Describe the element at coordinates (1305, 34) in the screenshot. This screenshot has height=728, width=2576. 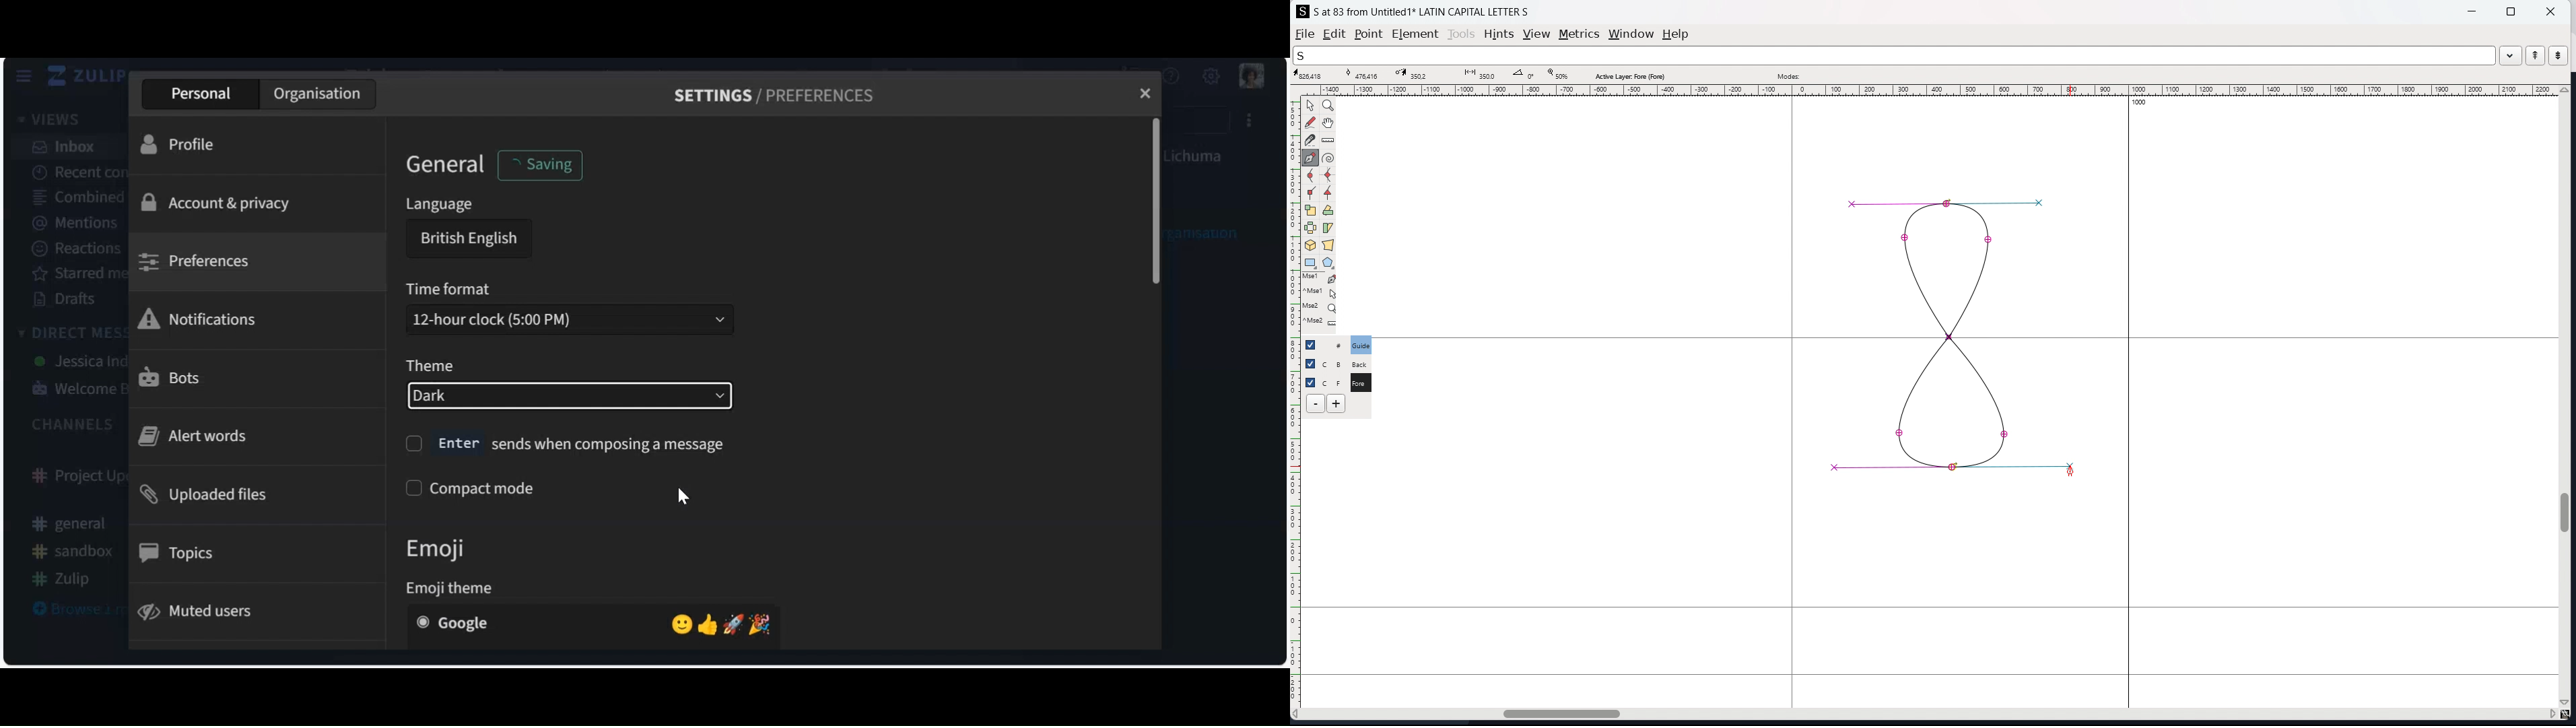
I see `file` at that location.